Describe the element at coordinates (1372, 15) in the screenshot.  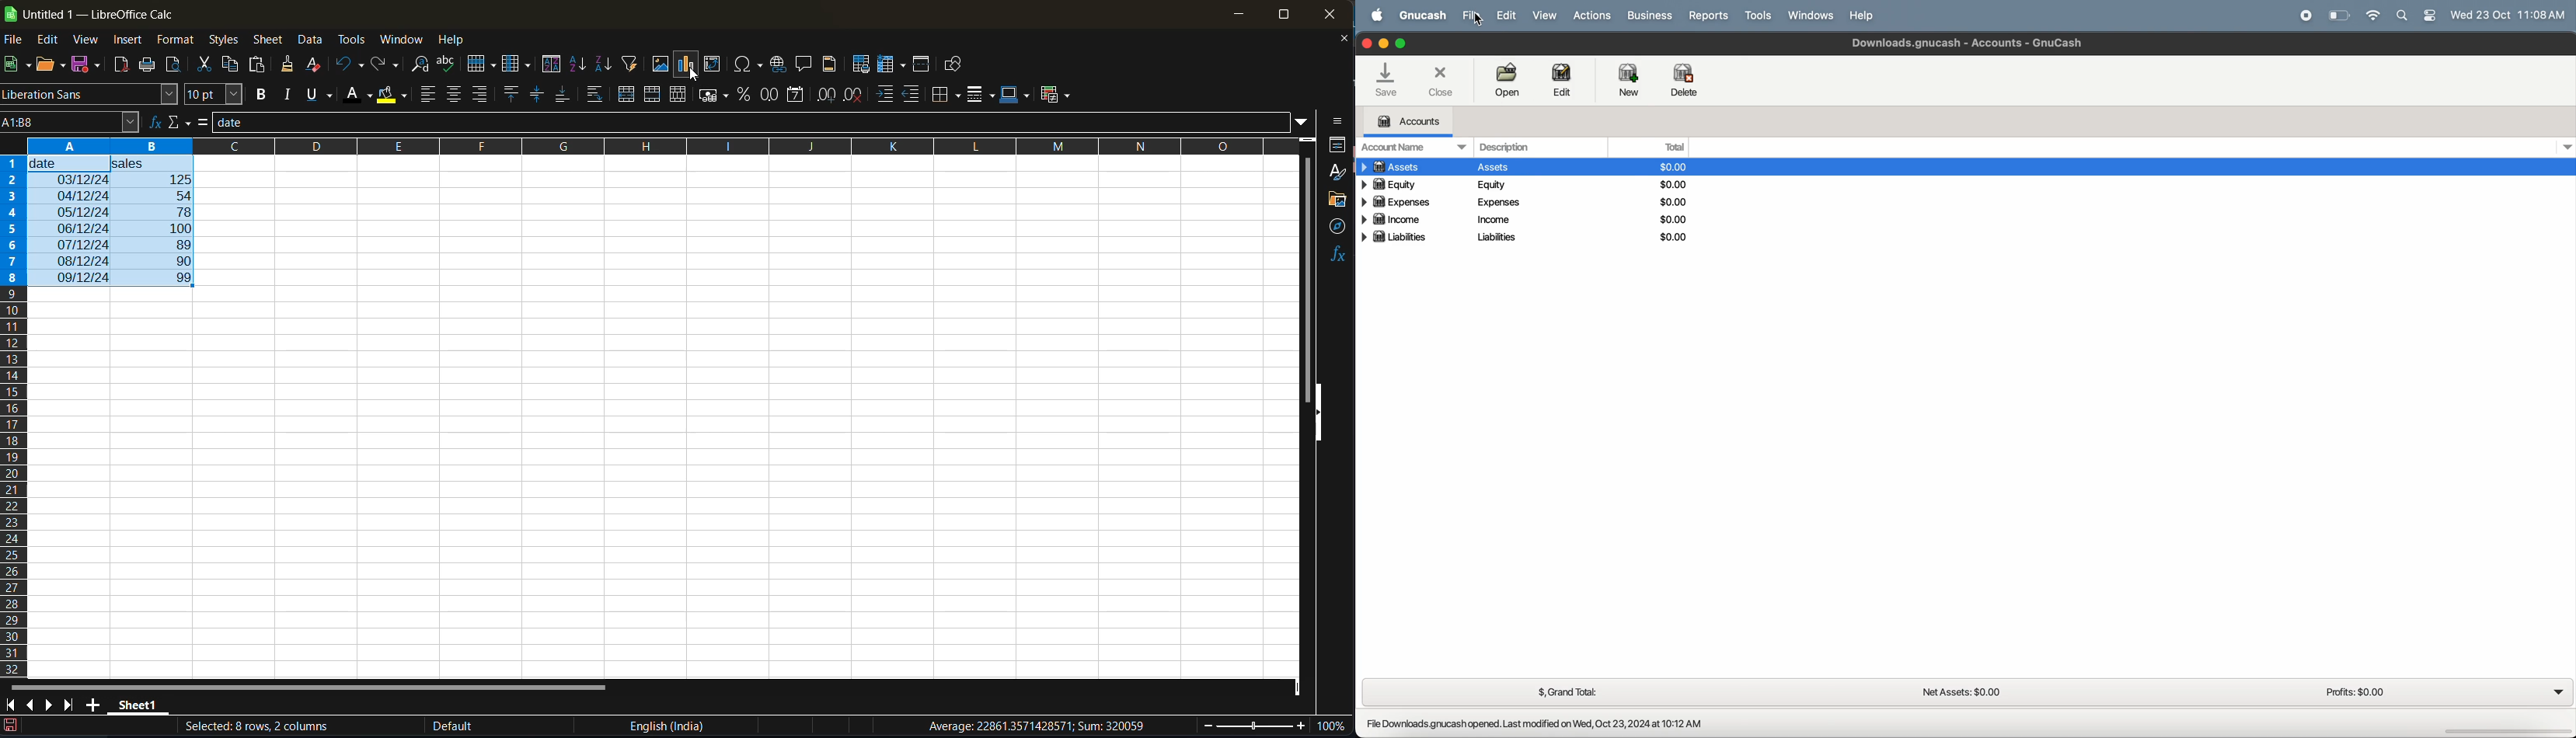
I see `apple menu` at that location.